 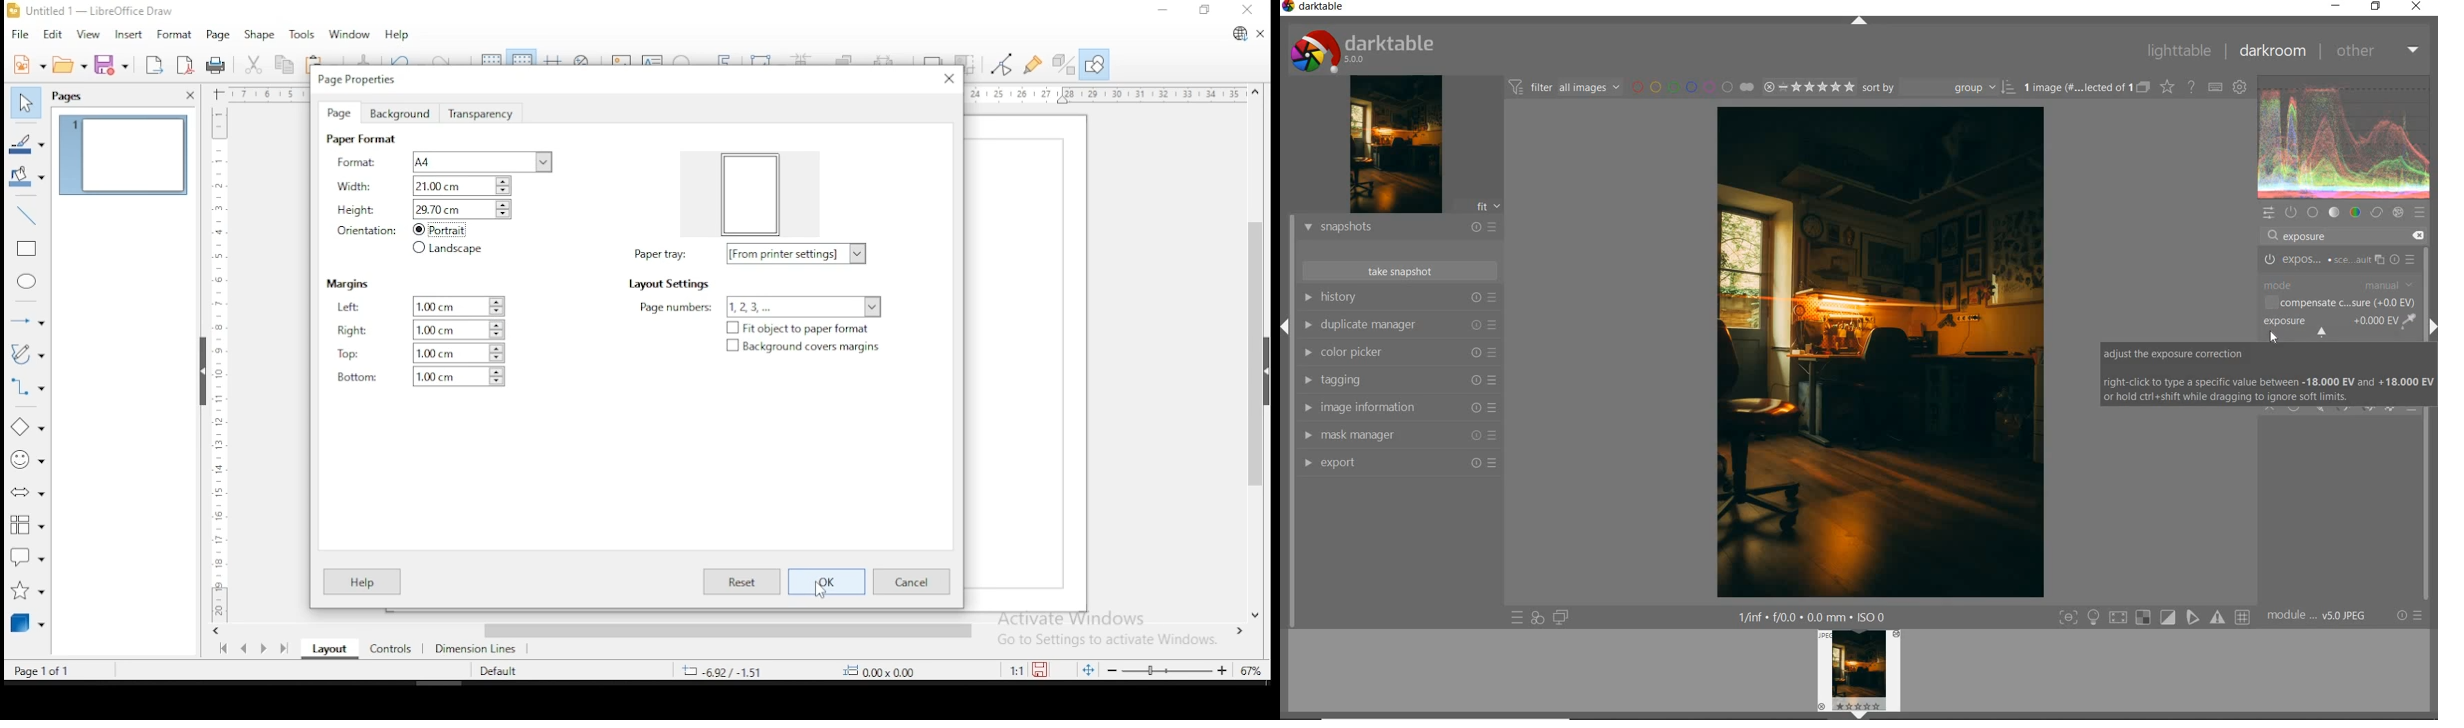 What do you see at coordinates (450, 57) in the screenshot?
I see `redo` at bounding box center [450, 57].